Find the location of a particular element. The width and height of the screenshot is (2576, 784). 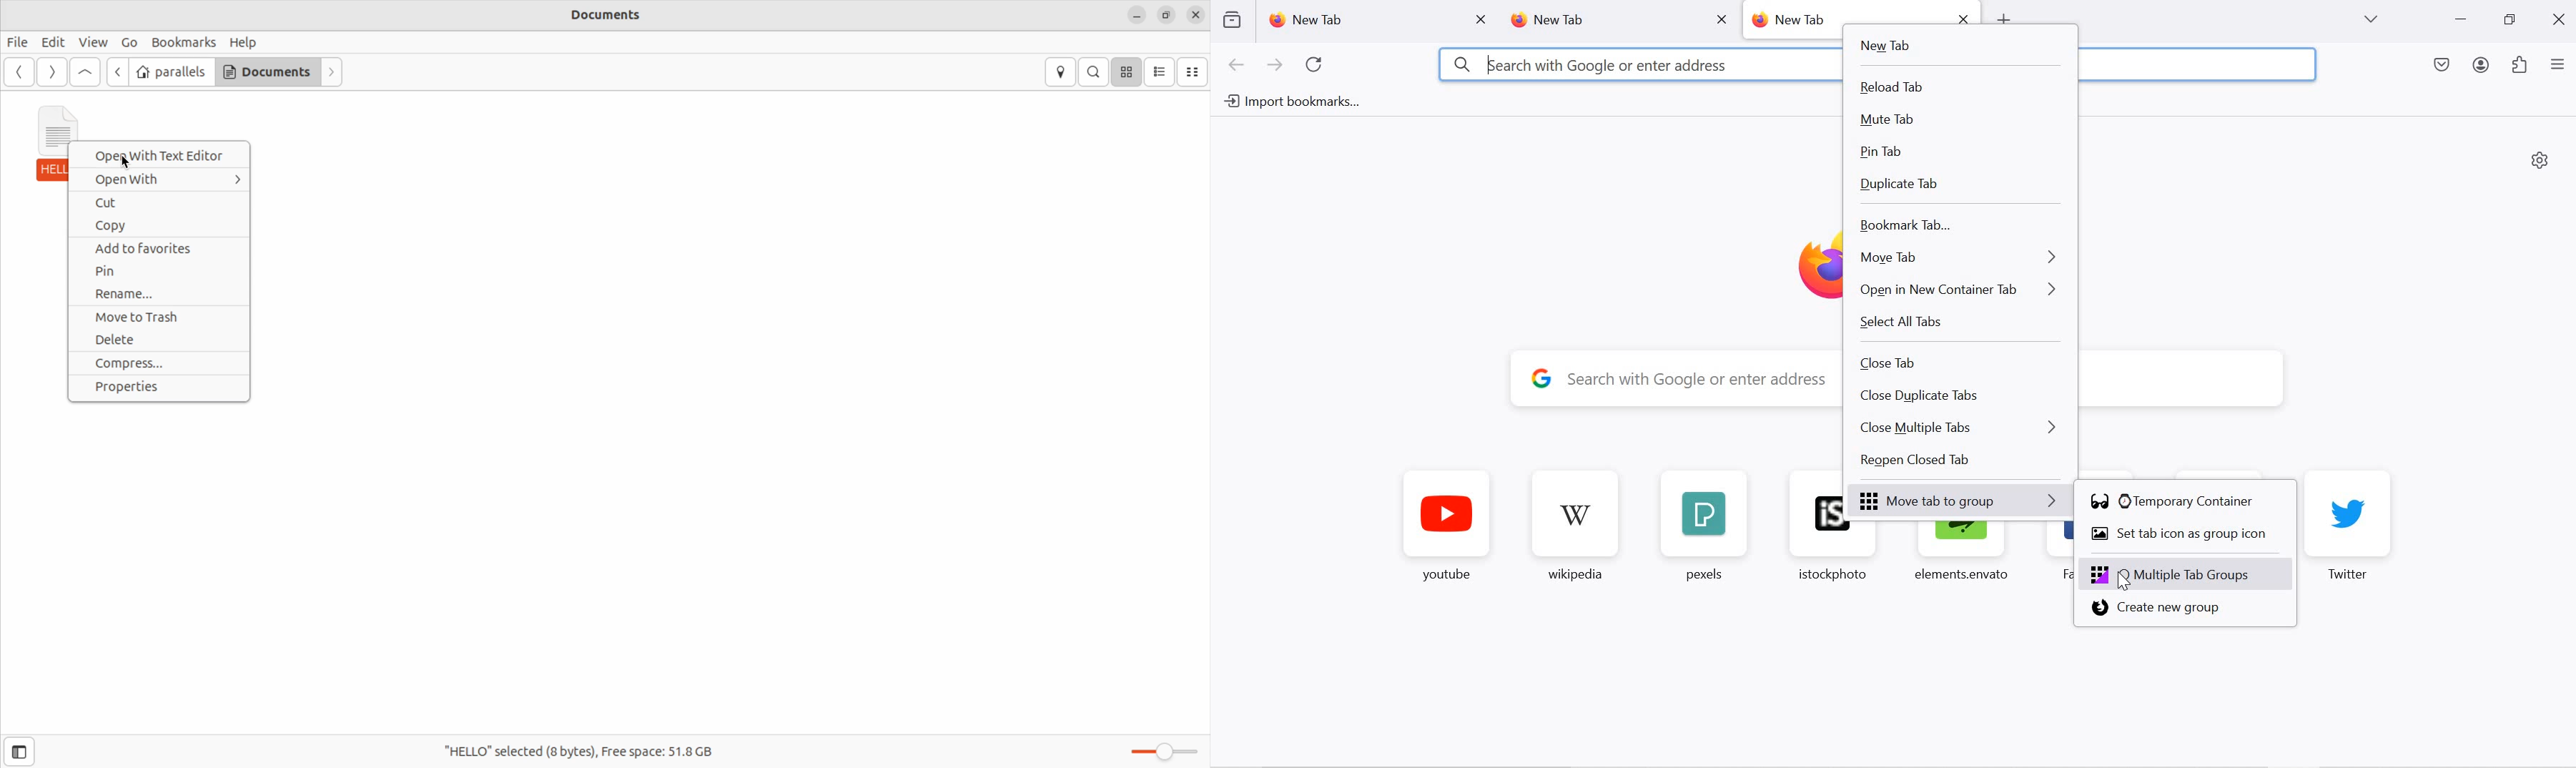

open in new container tab is located at coordinates (1959, 292).